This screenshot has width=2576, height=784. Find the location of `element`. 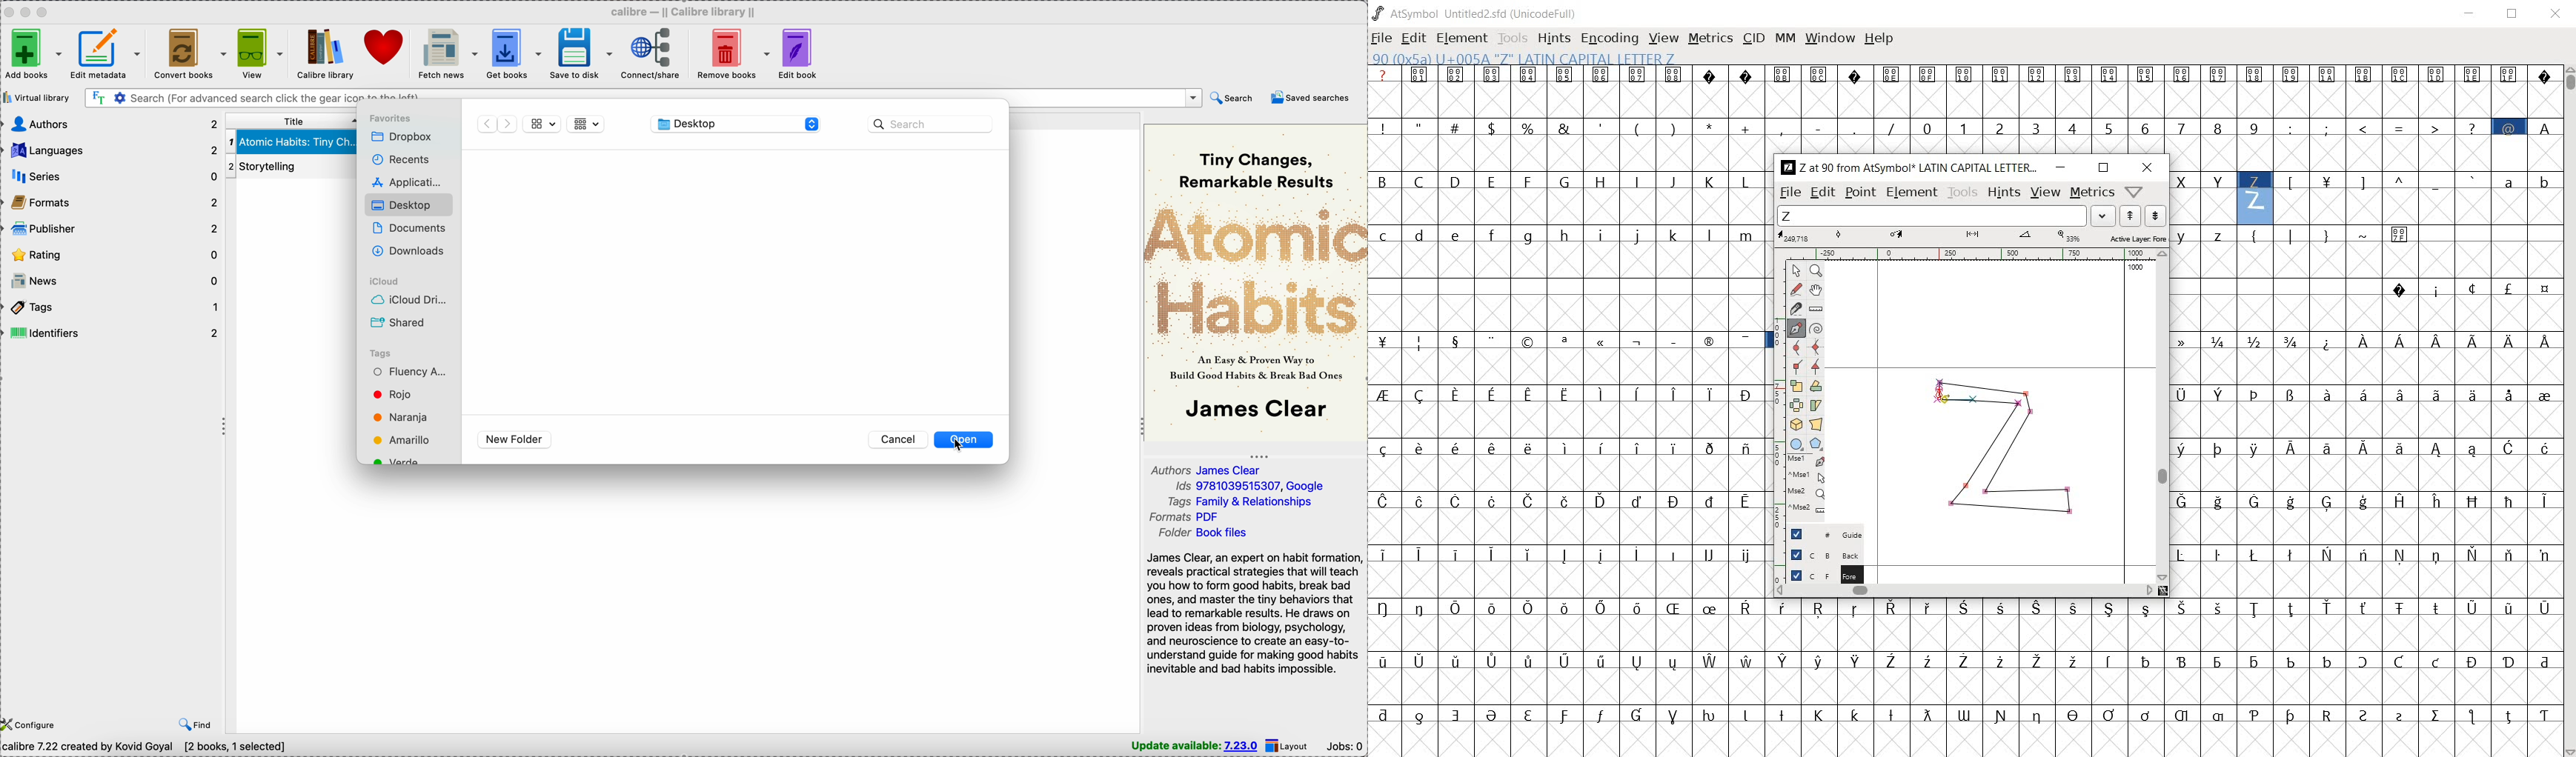

element is located at coordinates (1912, 191).